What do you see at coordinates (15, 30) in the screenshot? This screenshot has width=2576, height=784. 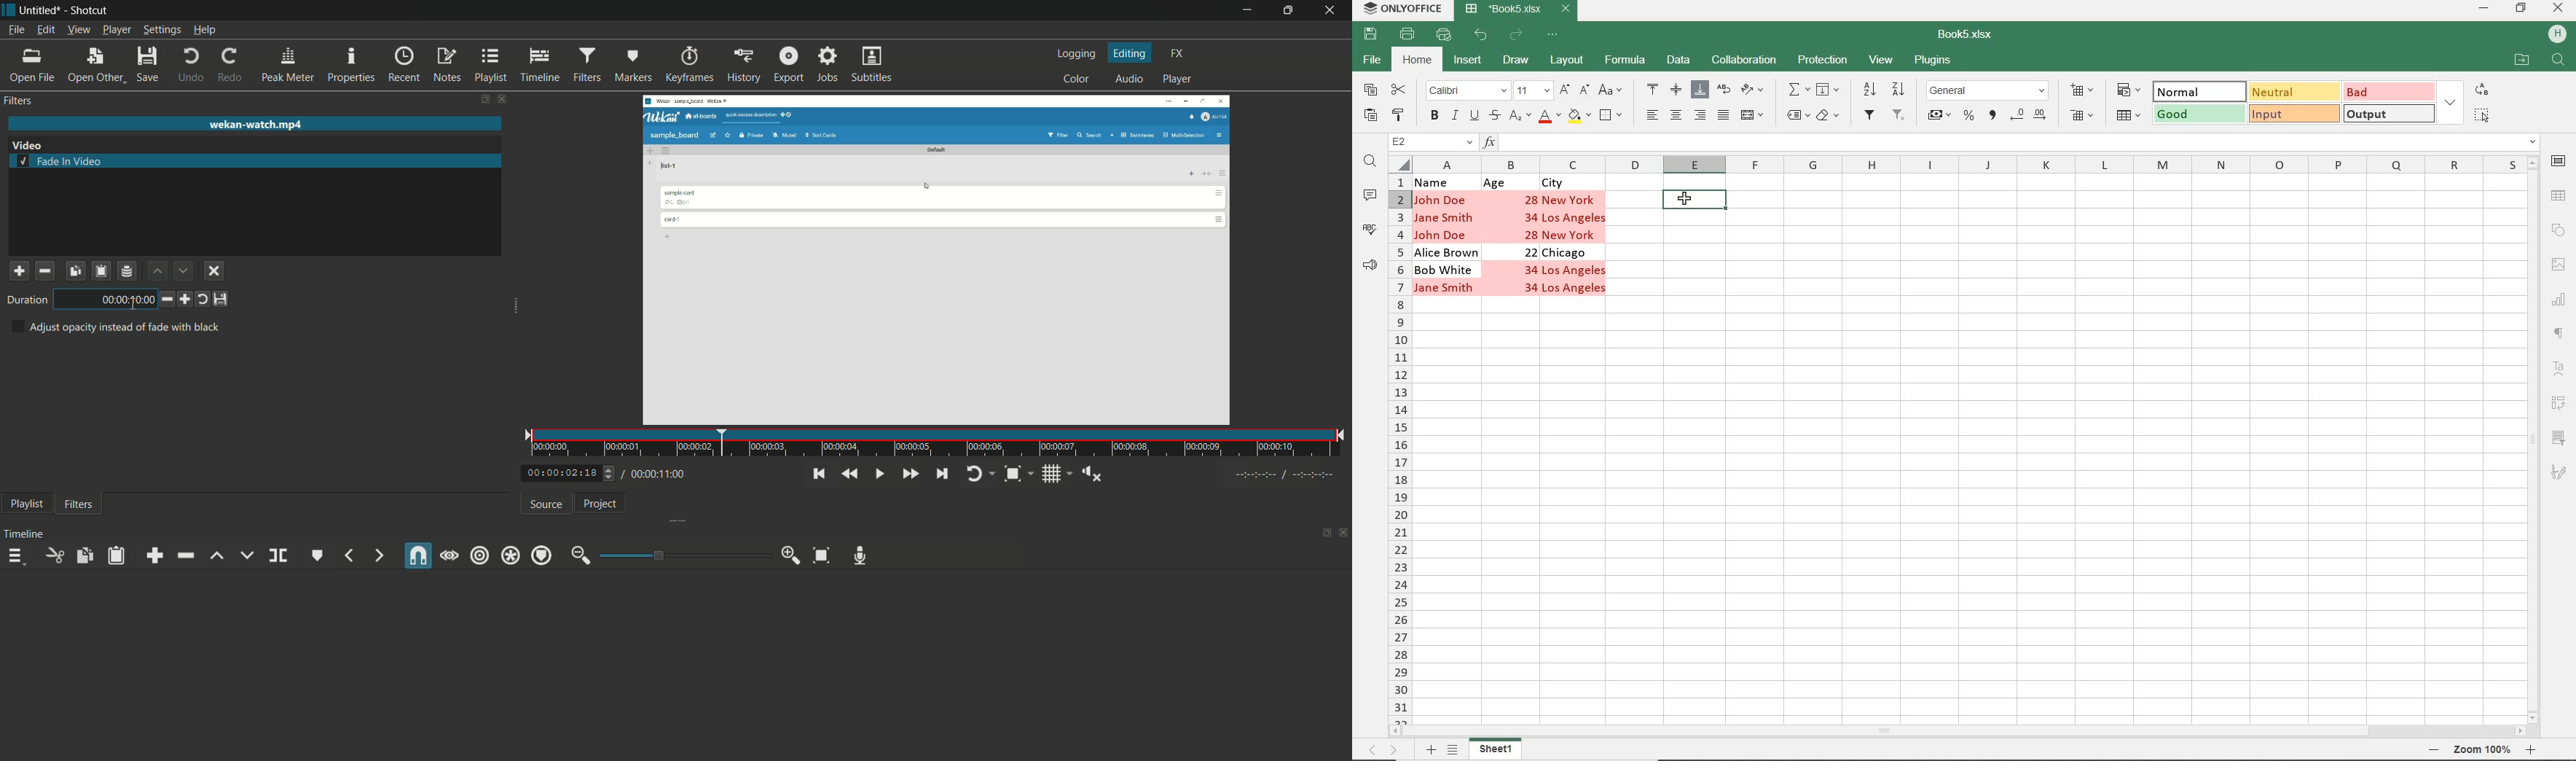 I see `file menu` at bounding box center [15, 30].